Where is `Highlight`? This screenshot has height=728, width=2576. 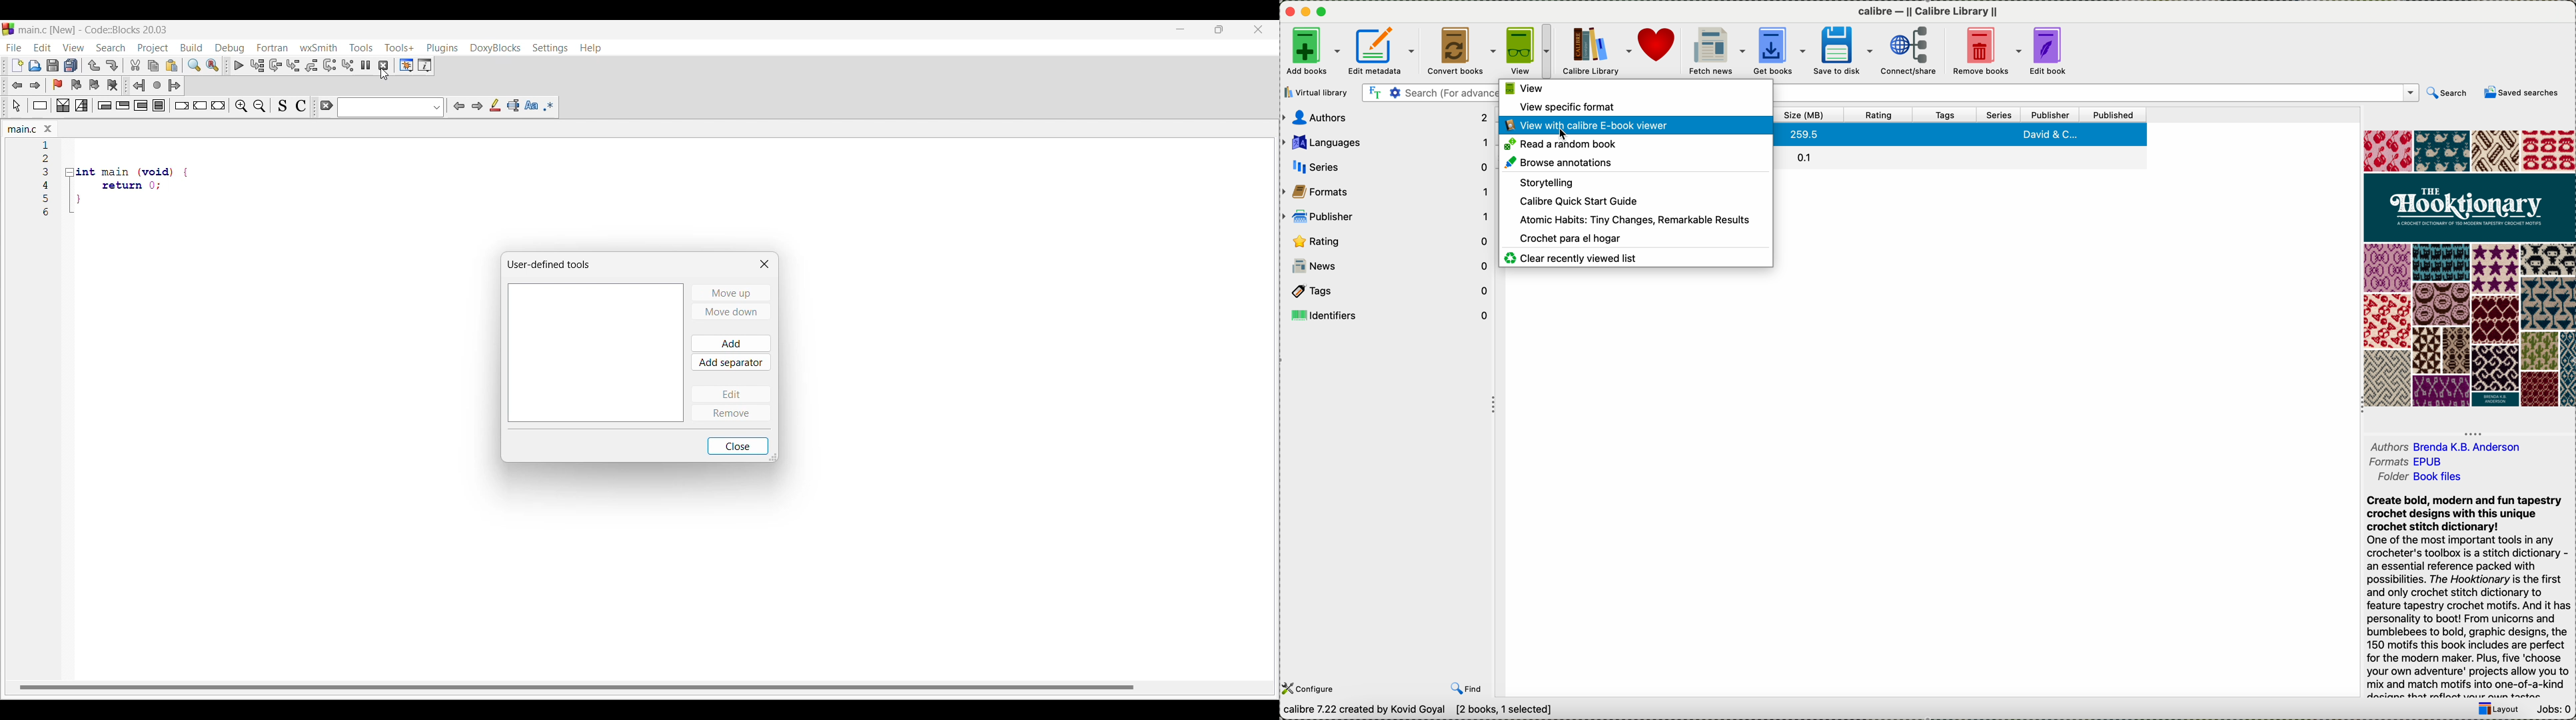 Highlight is located at coordinates (495, 105).